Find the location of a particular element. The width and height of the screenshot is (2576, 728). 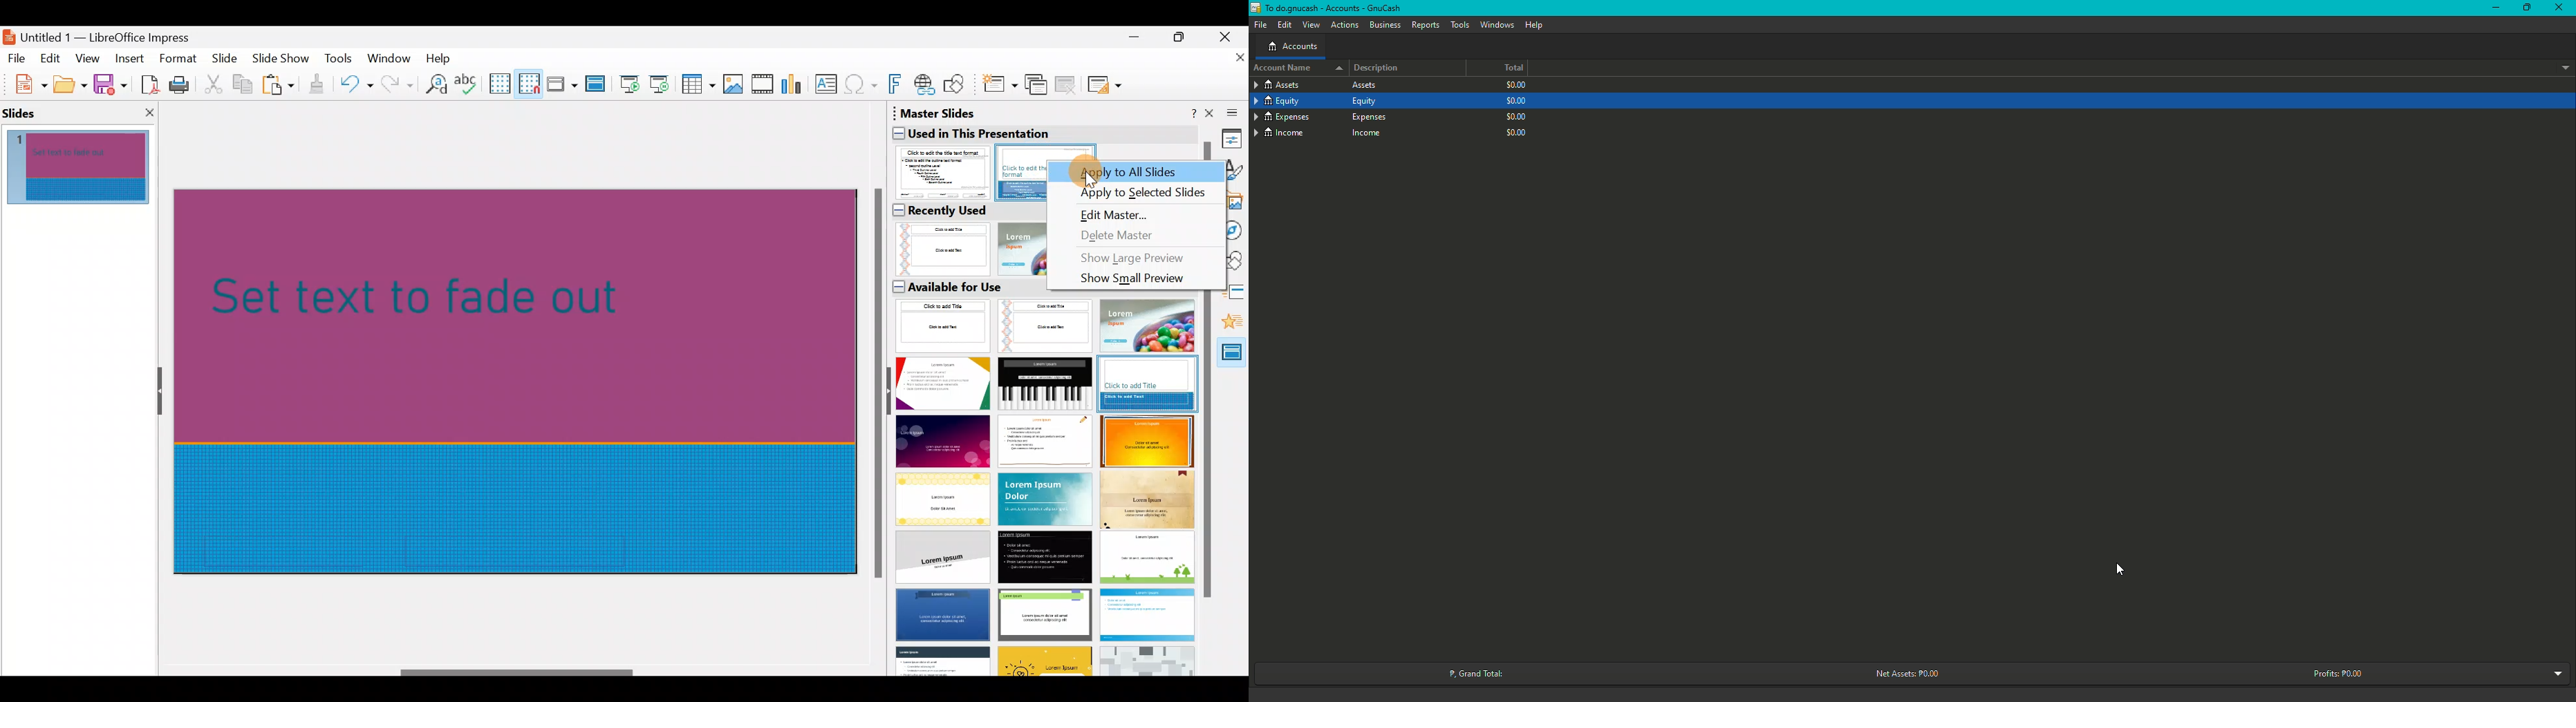

Master slide is located at coordinates (597, 84).